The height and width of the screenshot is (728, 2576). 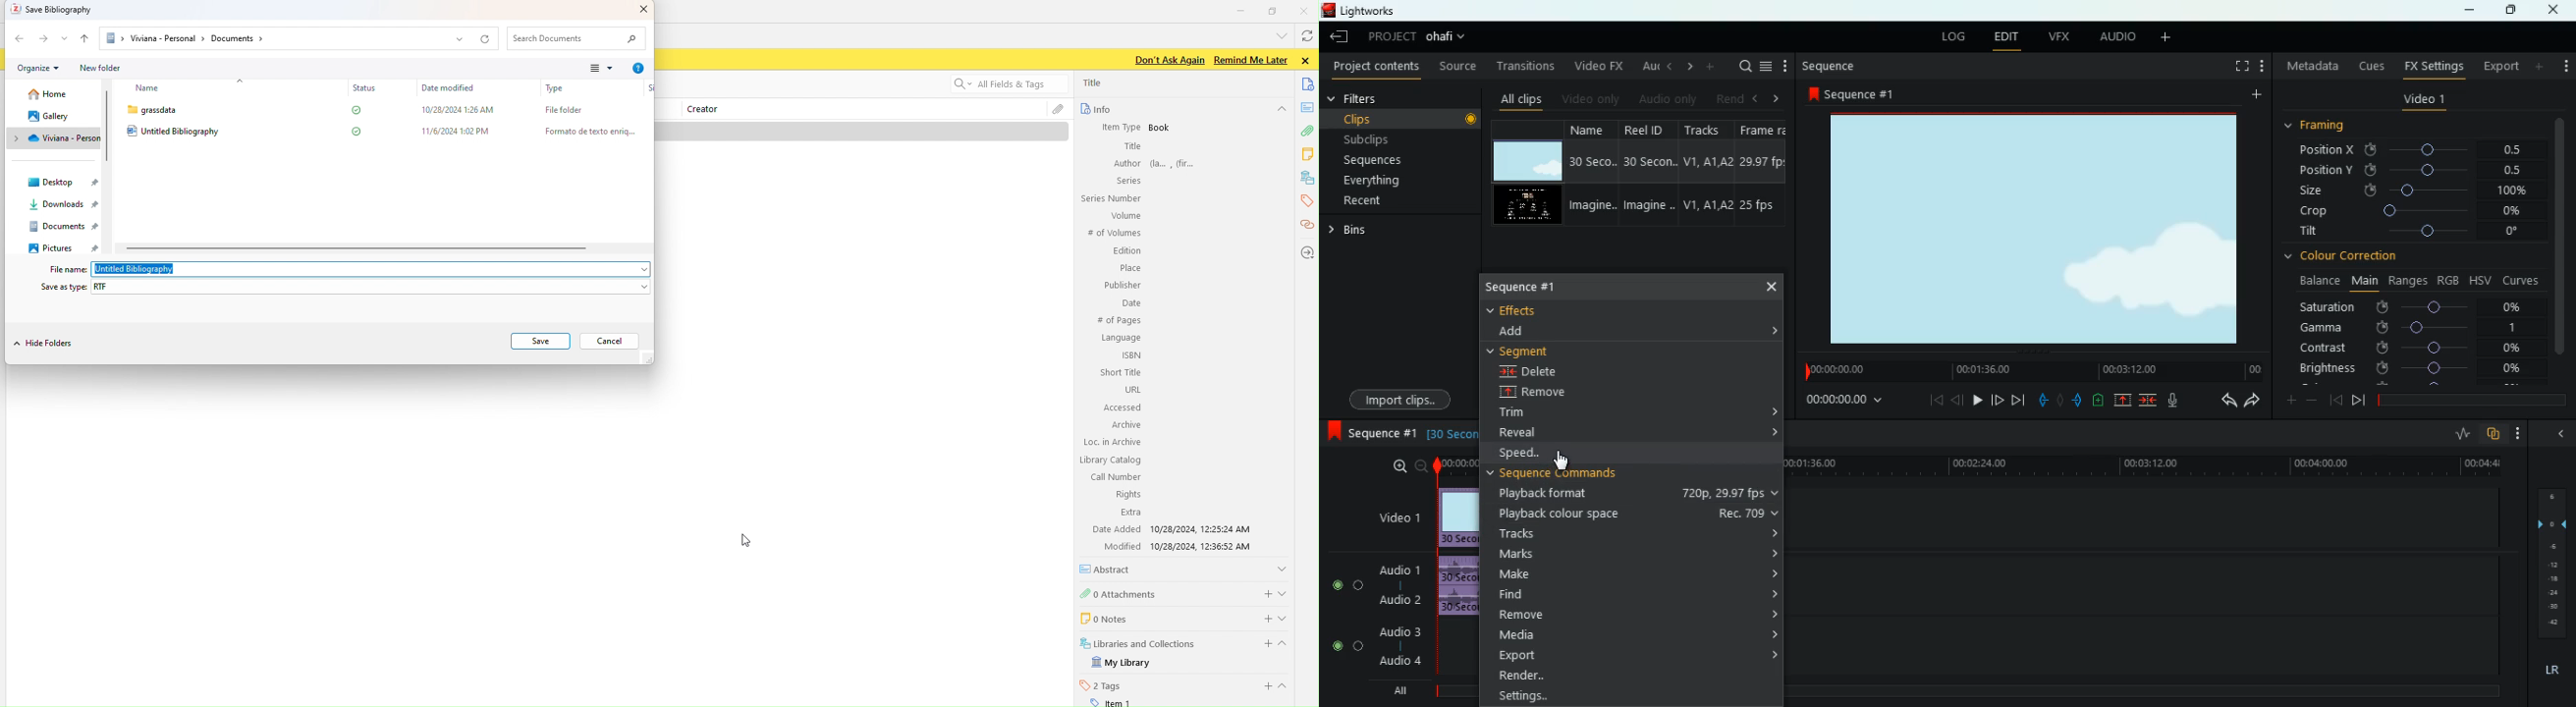 I want to click on 0 Attachments, so click(x=1120, y=593).